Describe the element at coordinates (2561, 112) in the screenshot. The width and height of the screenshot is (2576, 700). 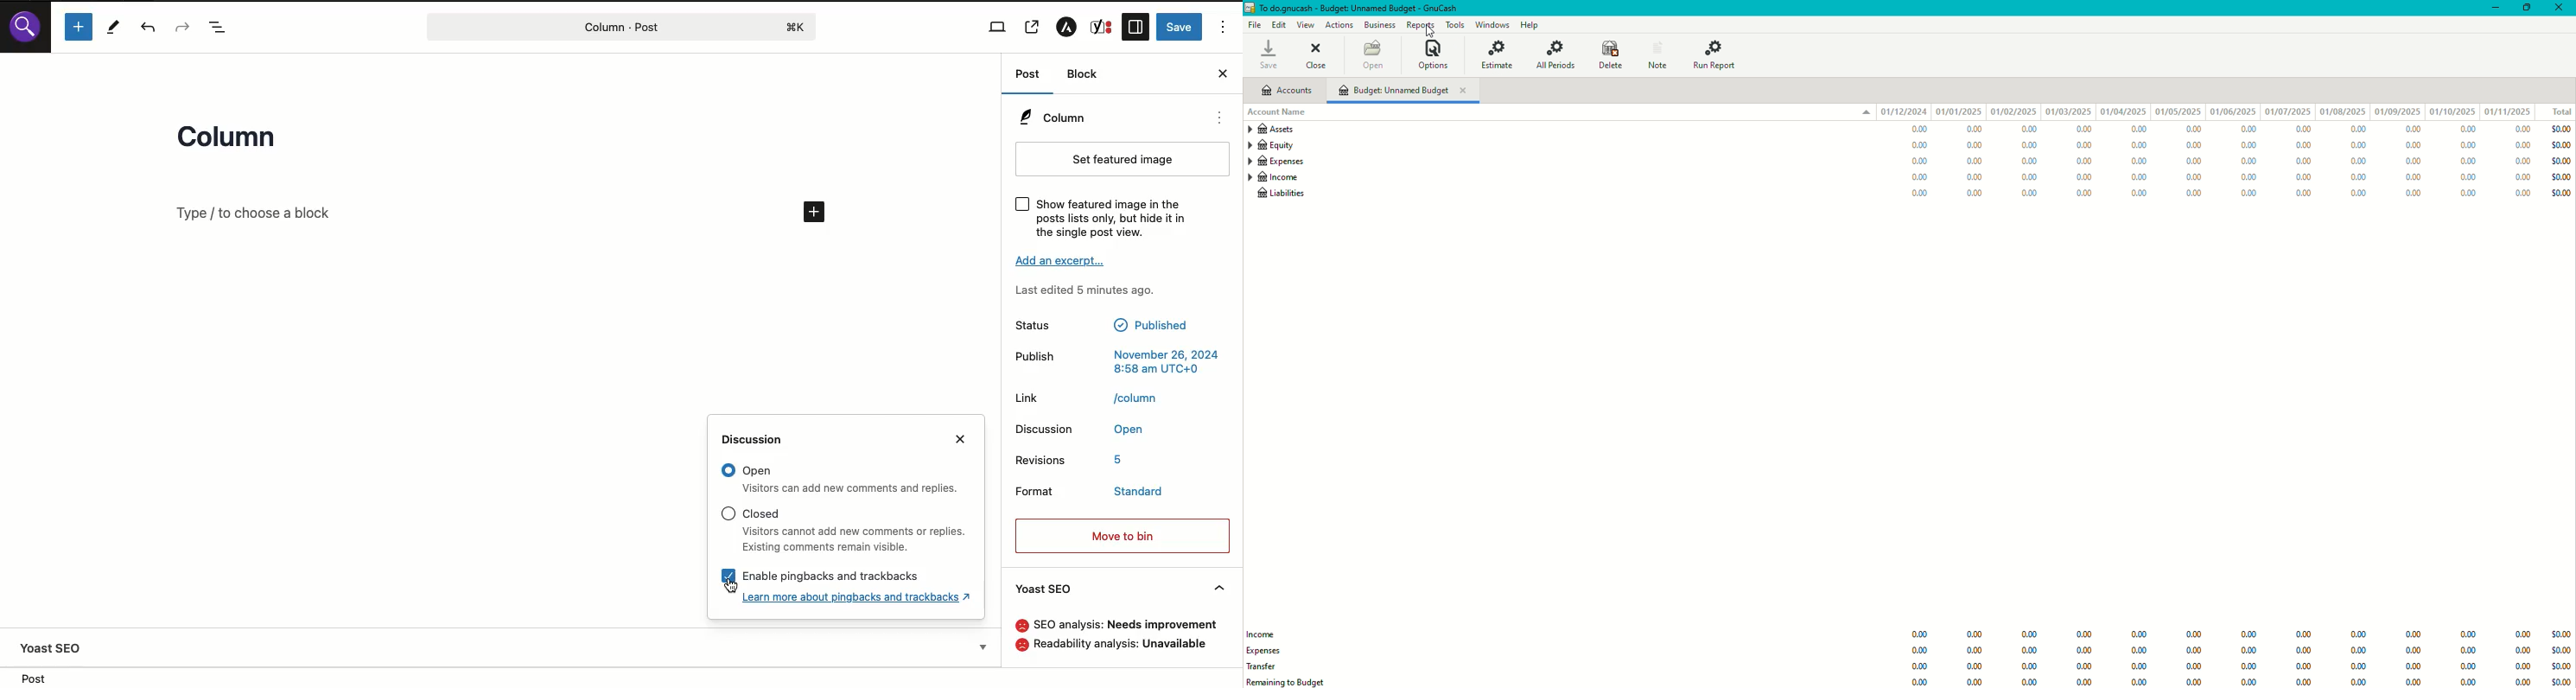
I see `Total` at that location.